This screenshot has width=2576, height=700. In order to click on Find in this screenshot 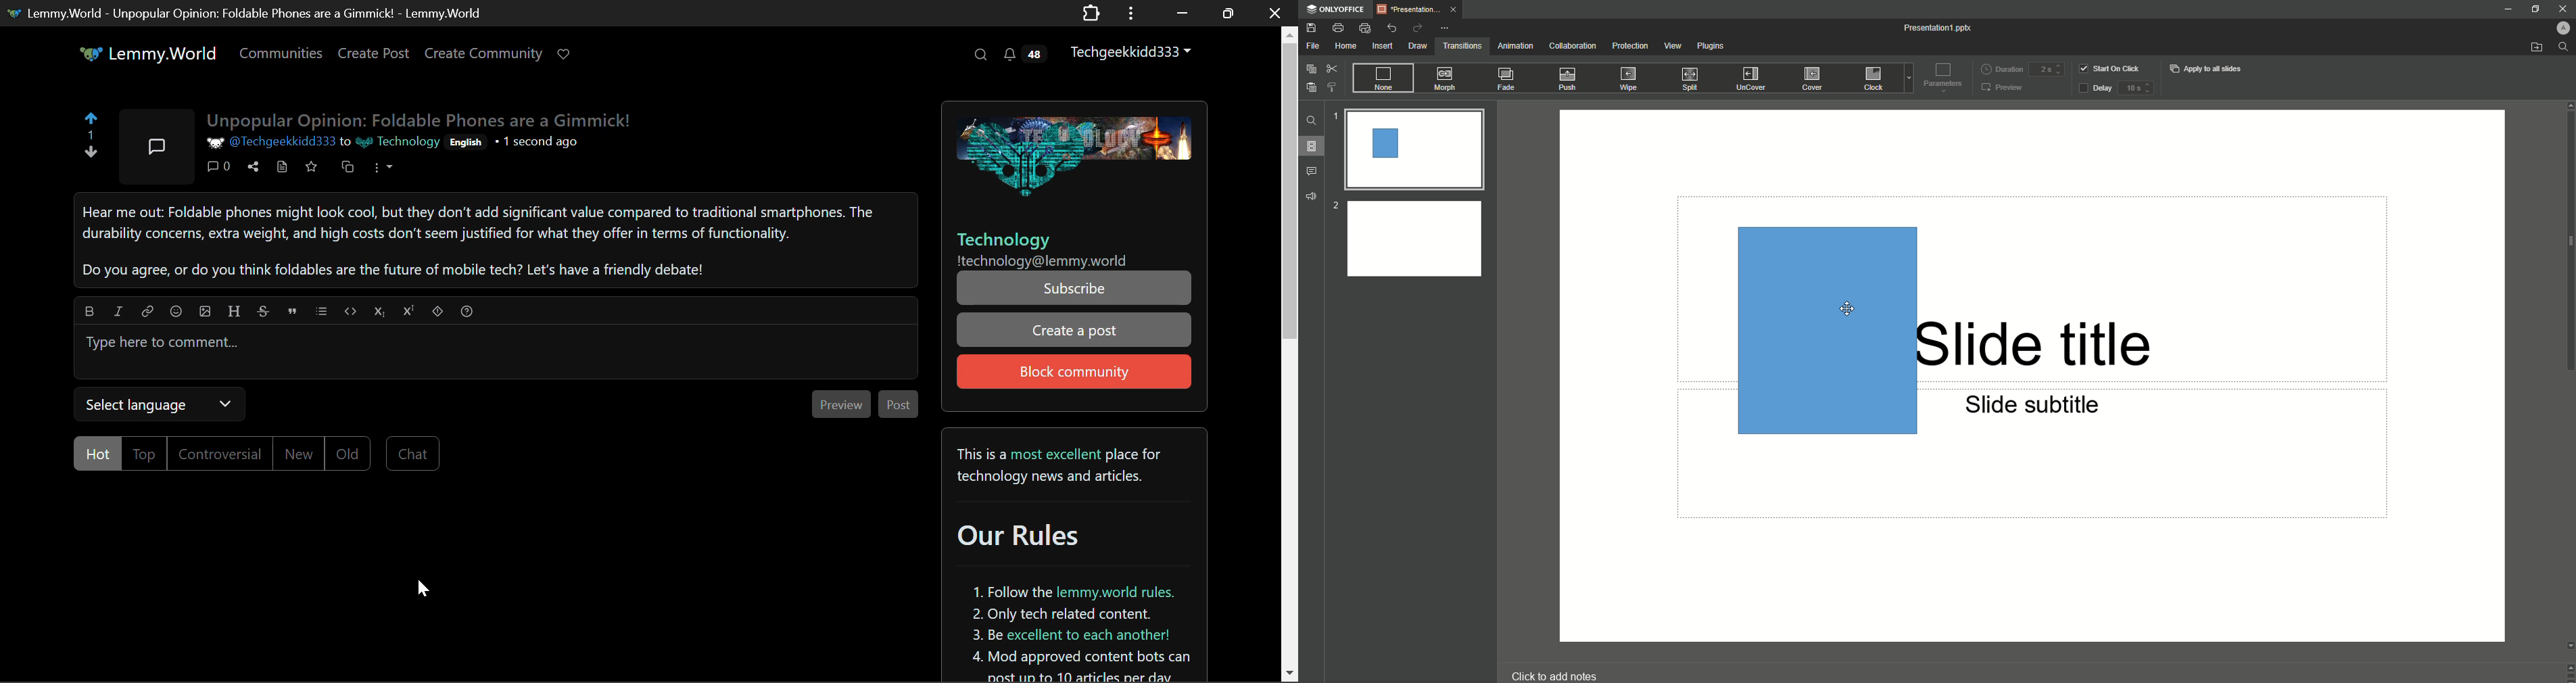, I will do `click(2563, 47)`.